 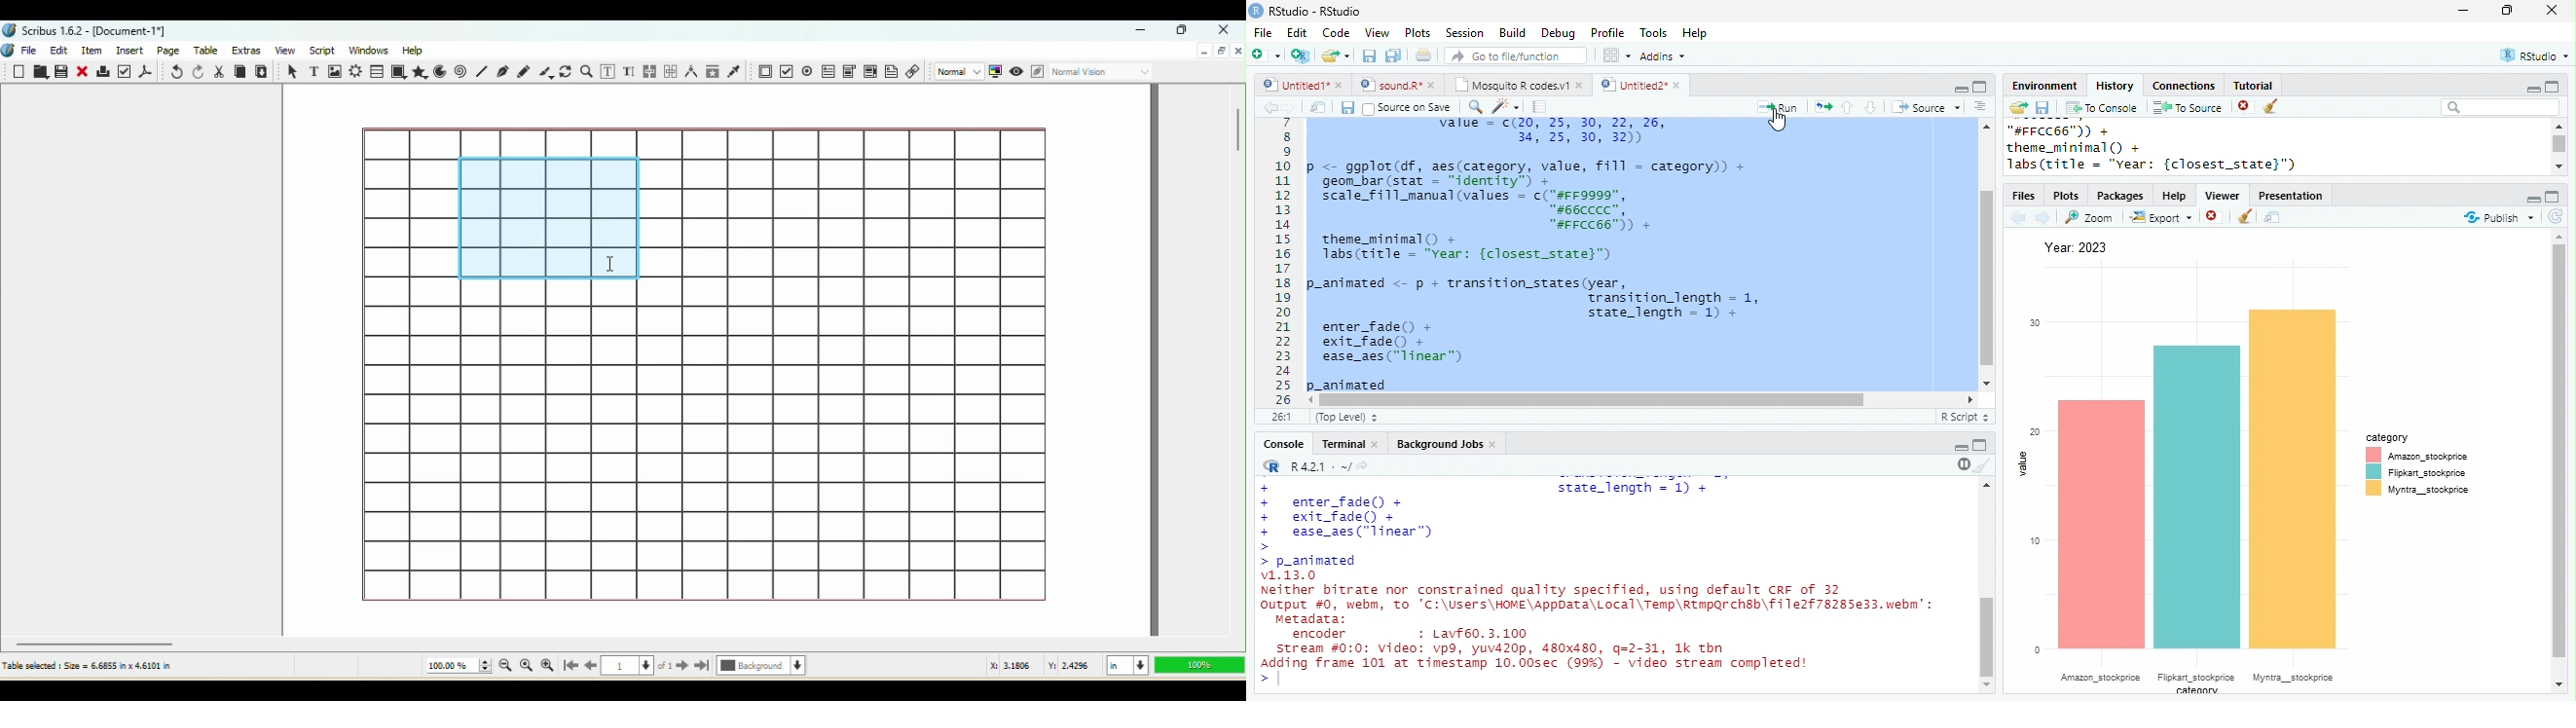 What do you see at coordinates (2223, 196) in the screenshot?
I see `Viewer` at bounding box center [2223, 196].